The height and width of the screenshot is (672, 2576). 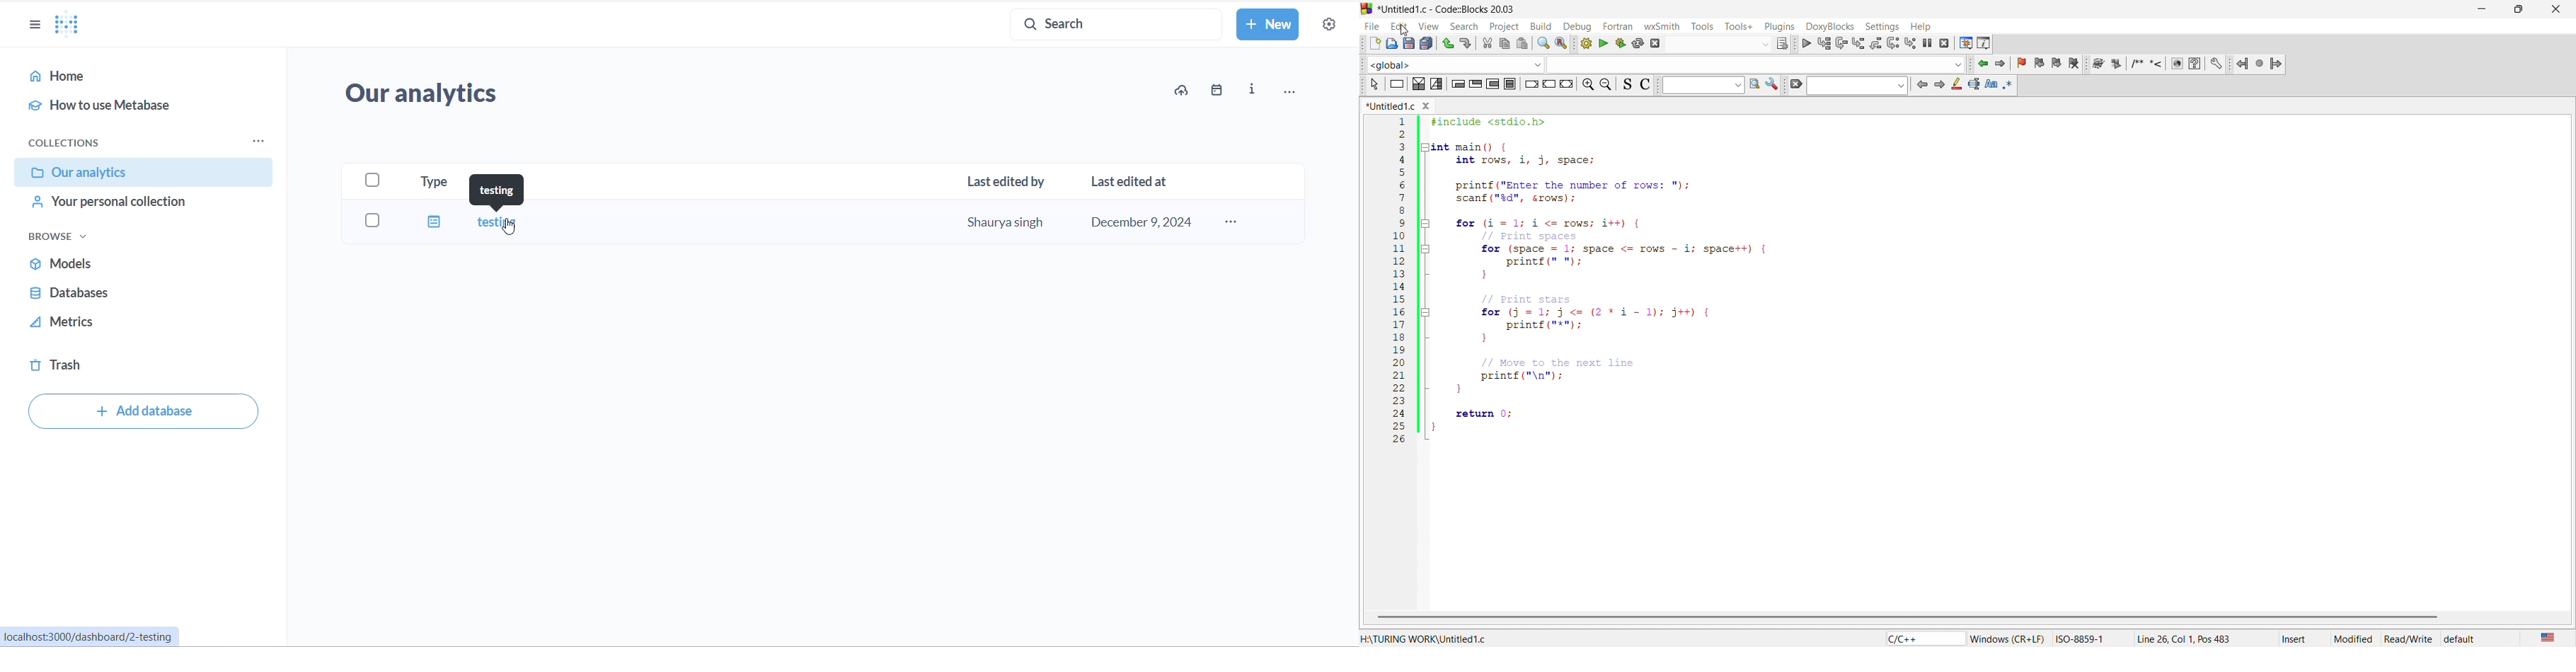 What do you see at coordinates (493, 193) in the screenshot?
I see `testing ` at bounding box center [493, 193].